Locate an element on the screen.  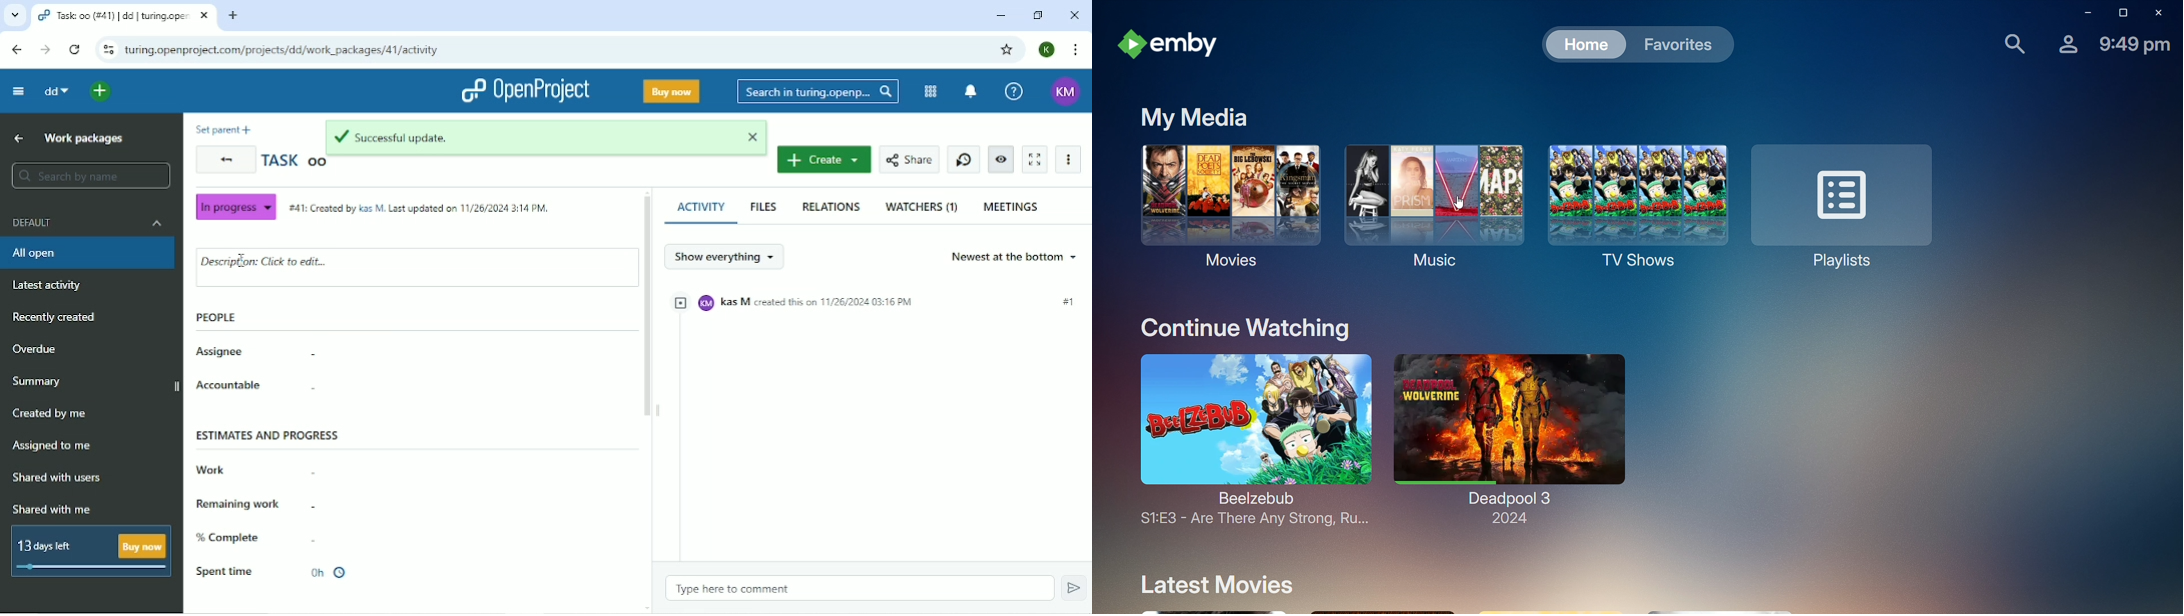
Back is located at coordinates (17, 50).